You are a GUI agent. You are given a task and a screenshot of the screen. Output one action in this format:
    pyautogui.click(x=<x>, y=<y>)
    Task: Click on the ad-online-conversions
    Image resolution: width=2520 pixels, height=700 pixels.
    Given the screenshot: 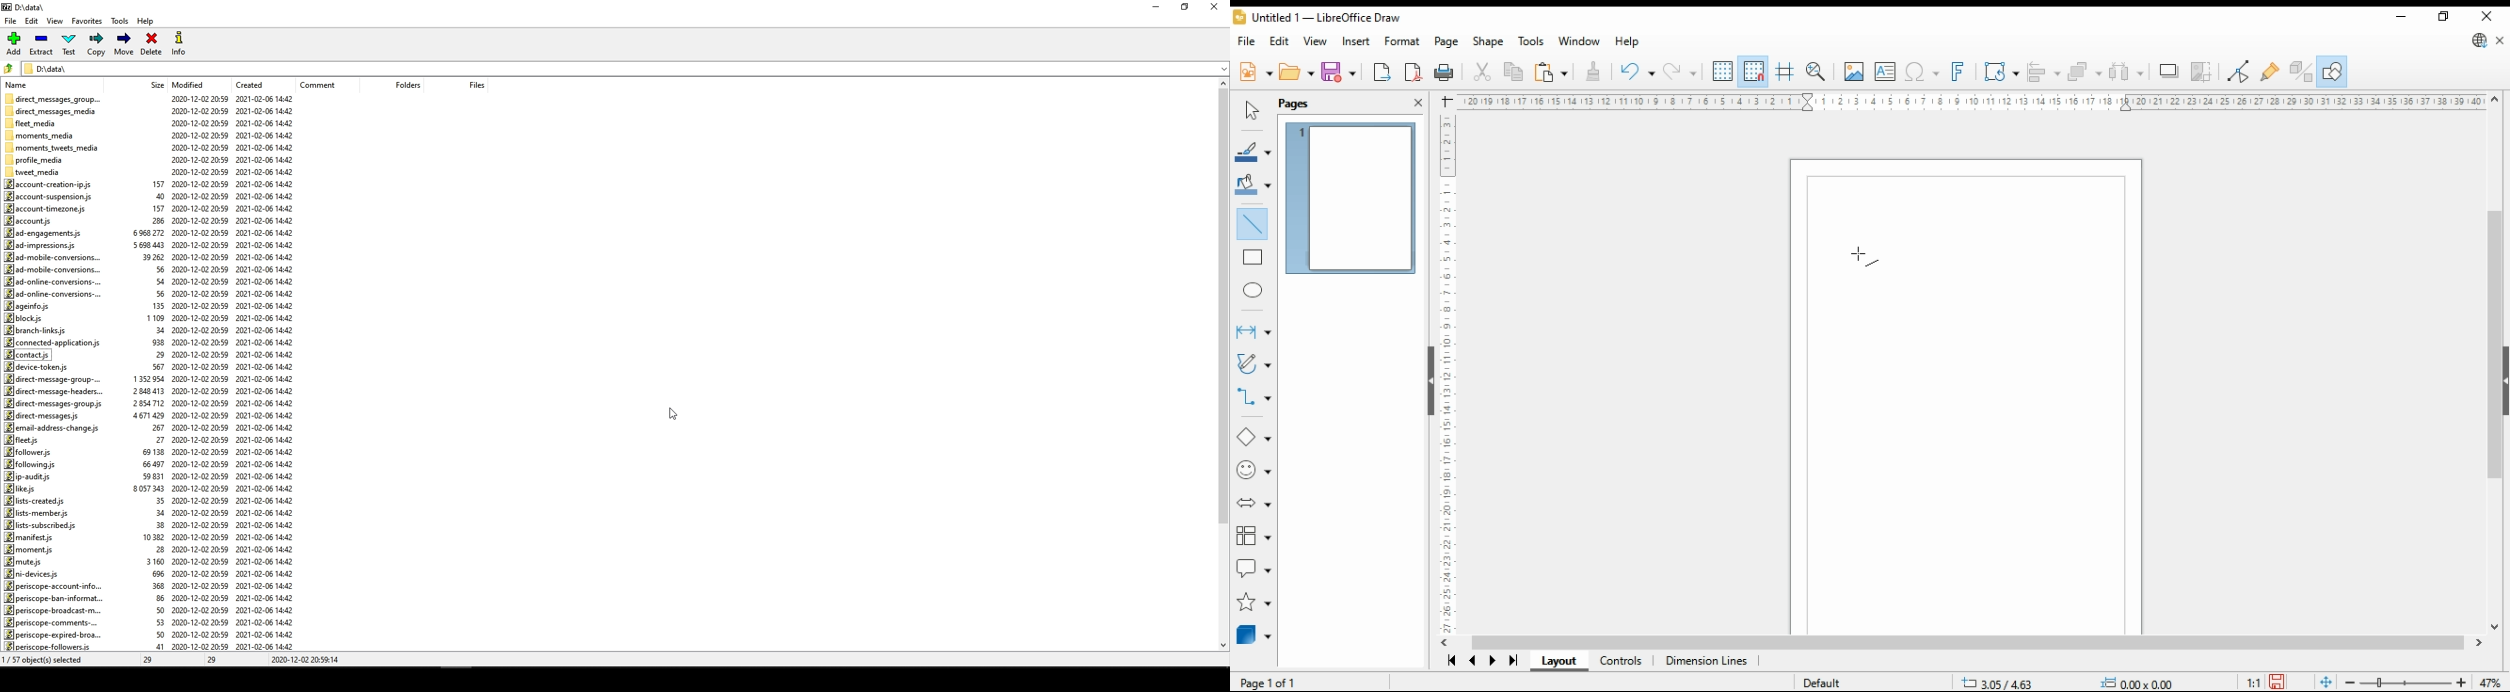 What is the action you would take?
    pyautogui.click(x=53, y=281)
    